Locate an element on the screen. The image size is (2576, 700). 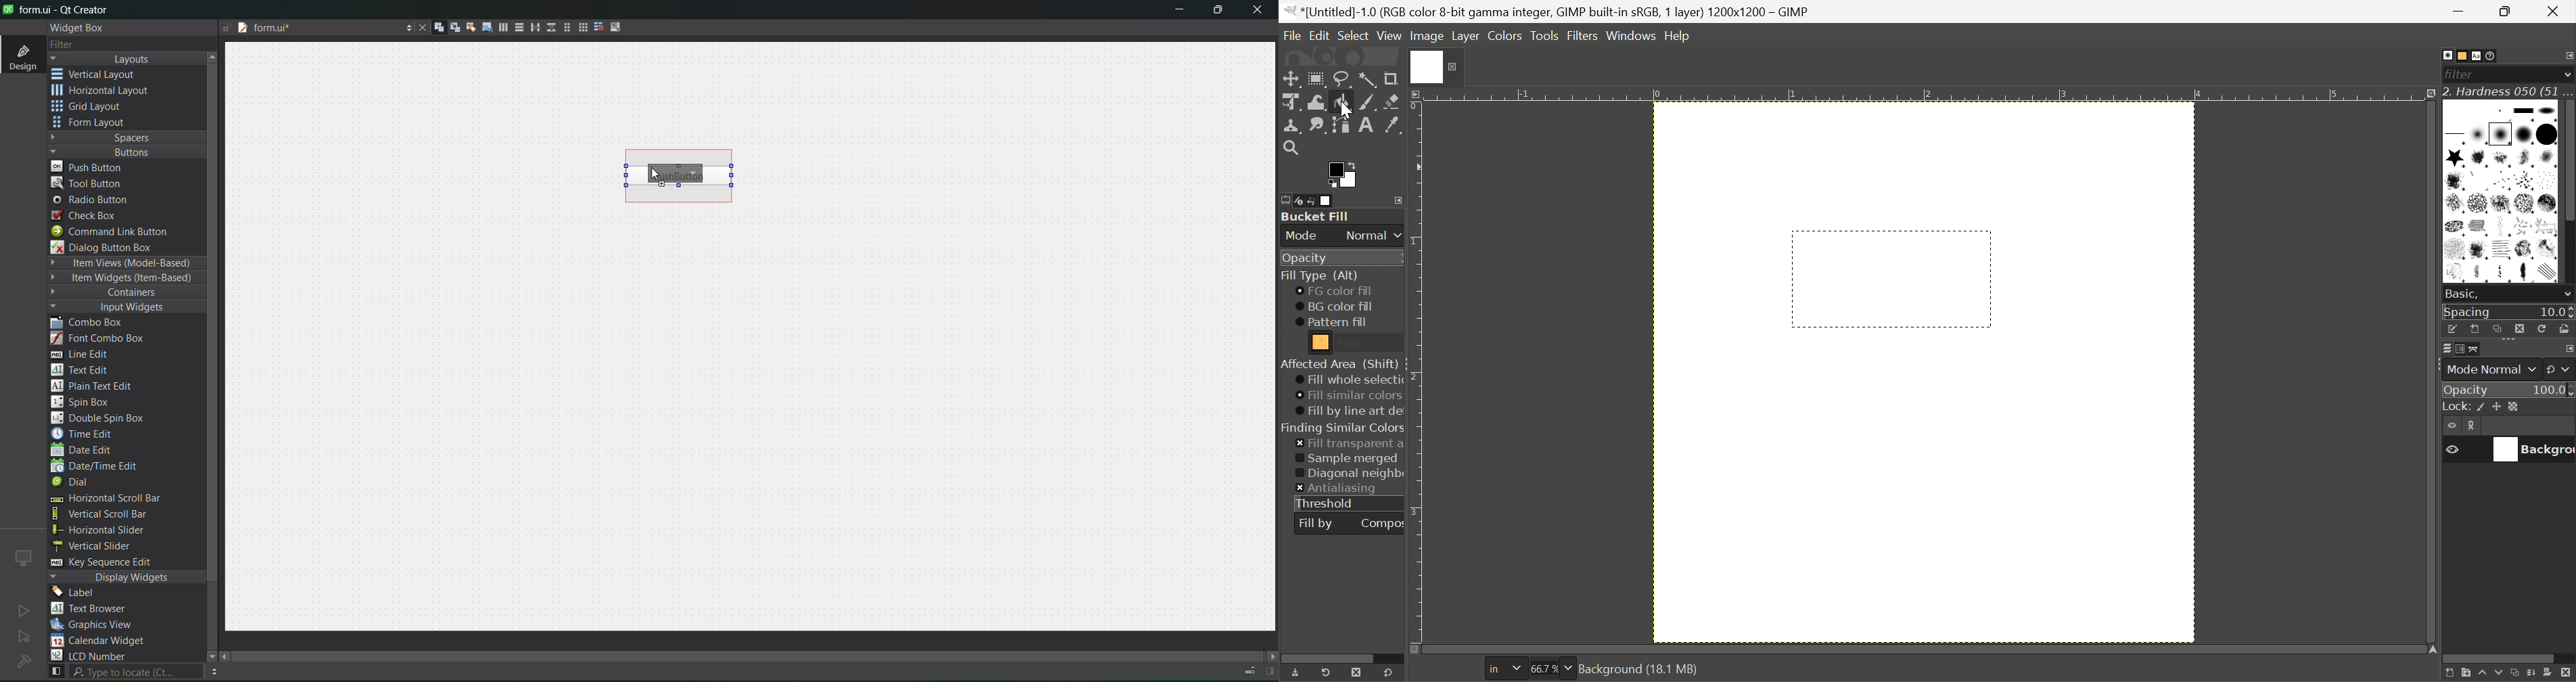
Tools is located at coordinates (1545, 36).